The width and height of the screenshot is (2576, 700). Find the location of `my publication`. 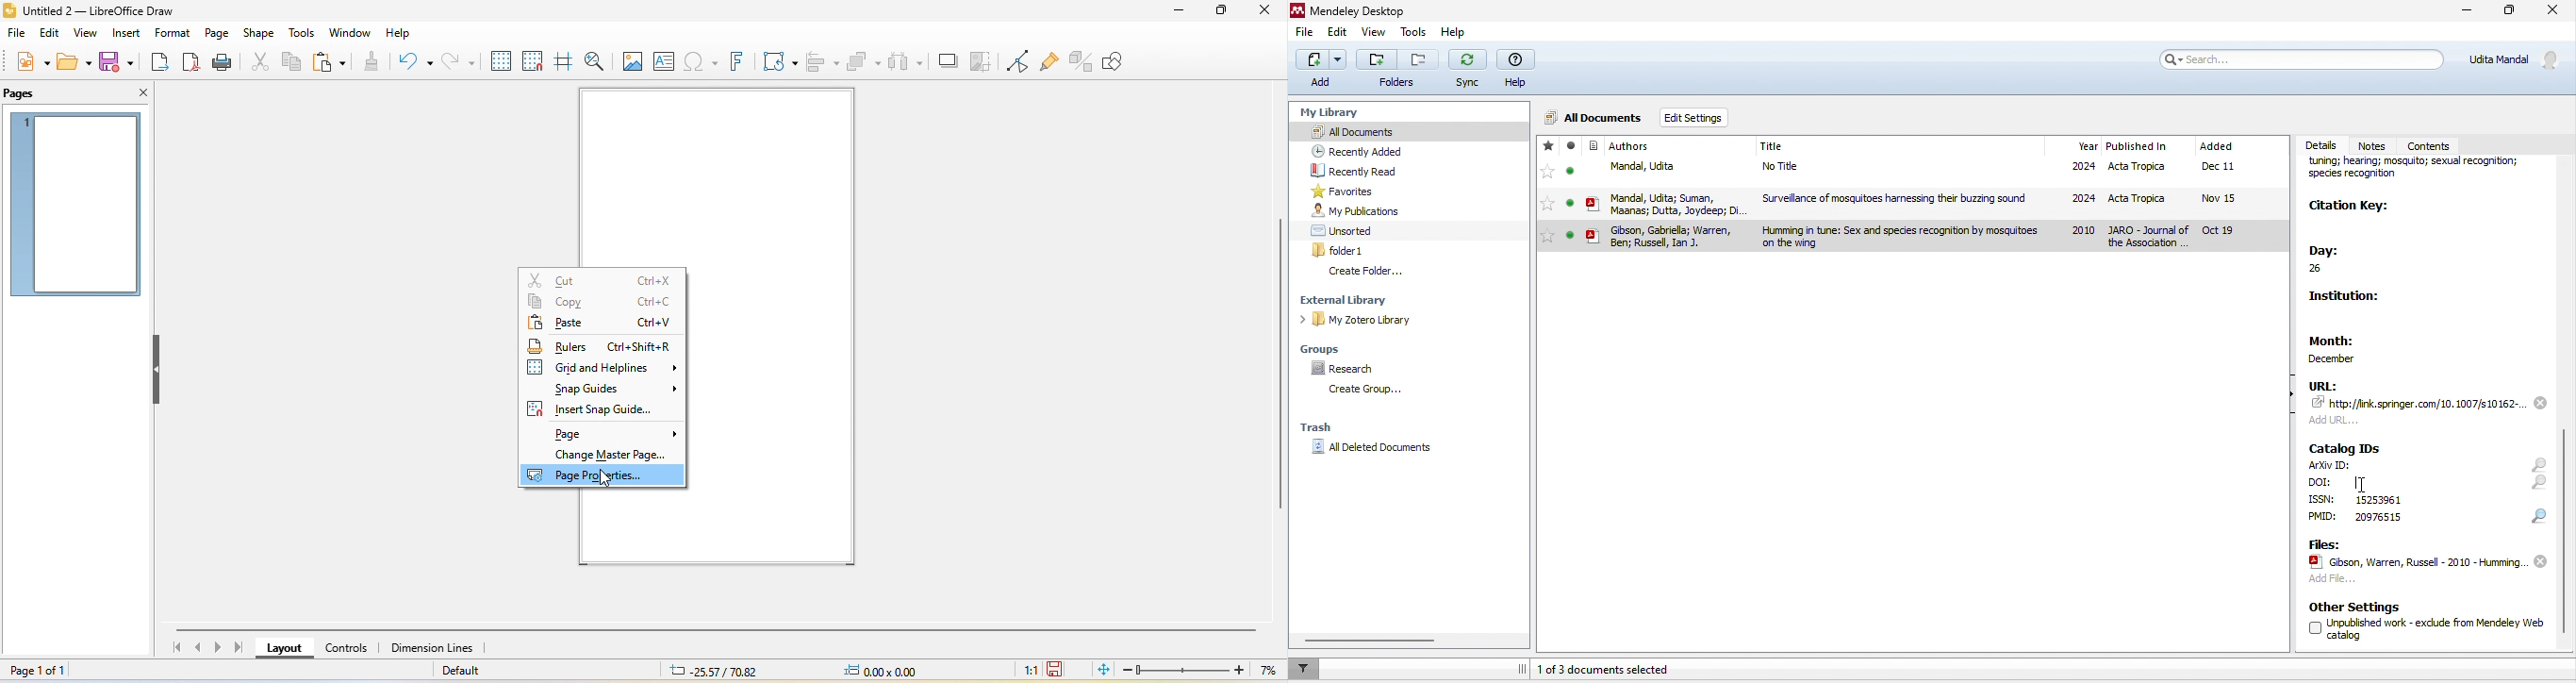

my publication is located at coordinates (1356, 211).